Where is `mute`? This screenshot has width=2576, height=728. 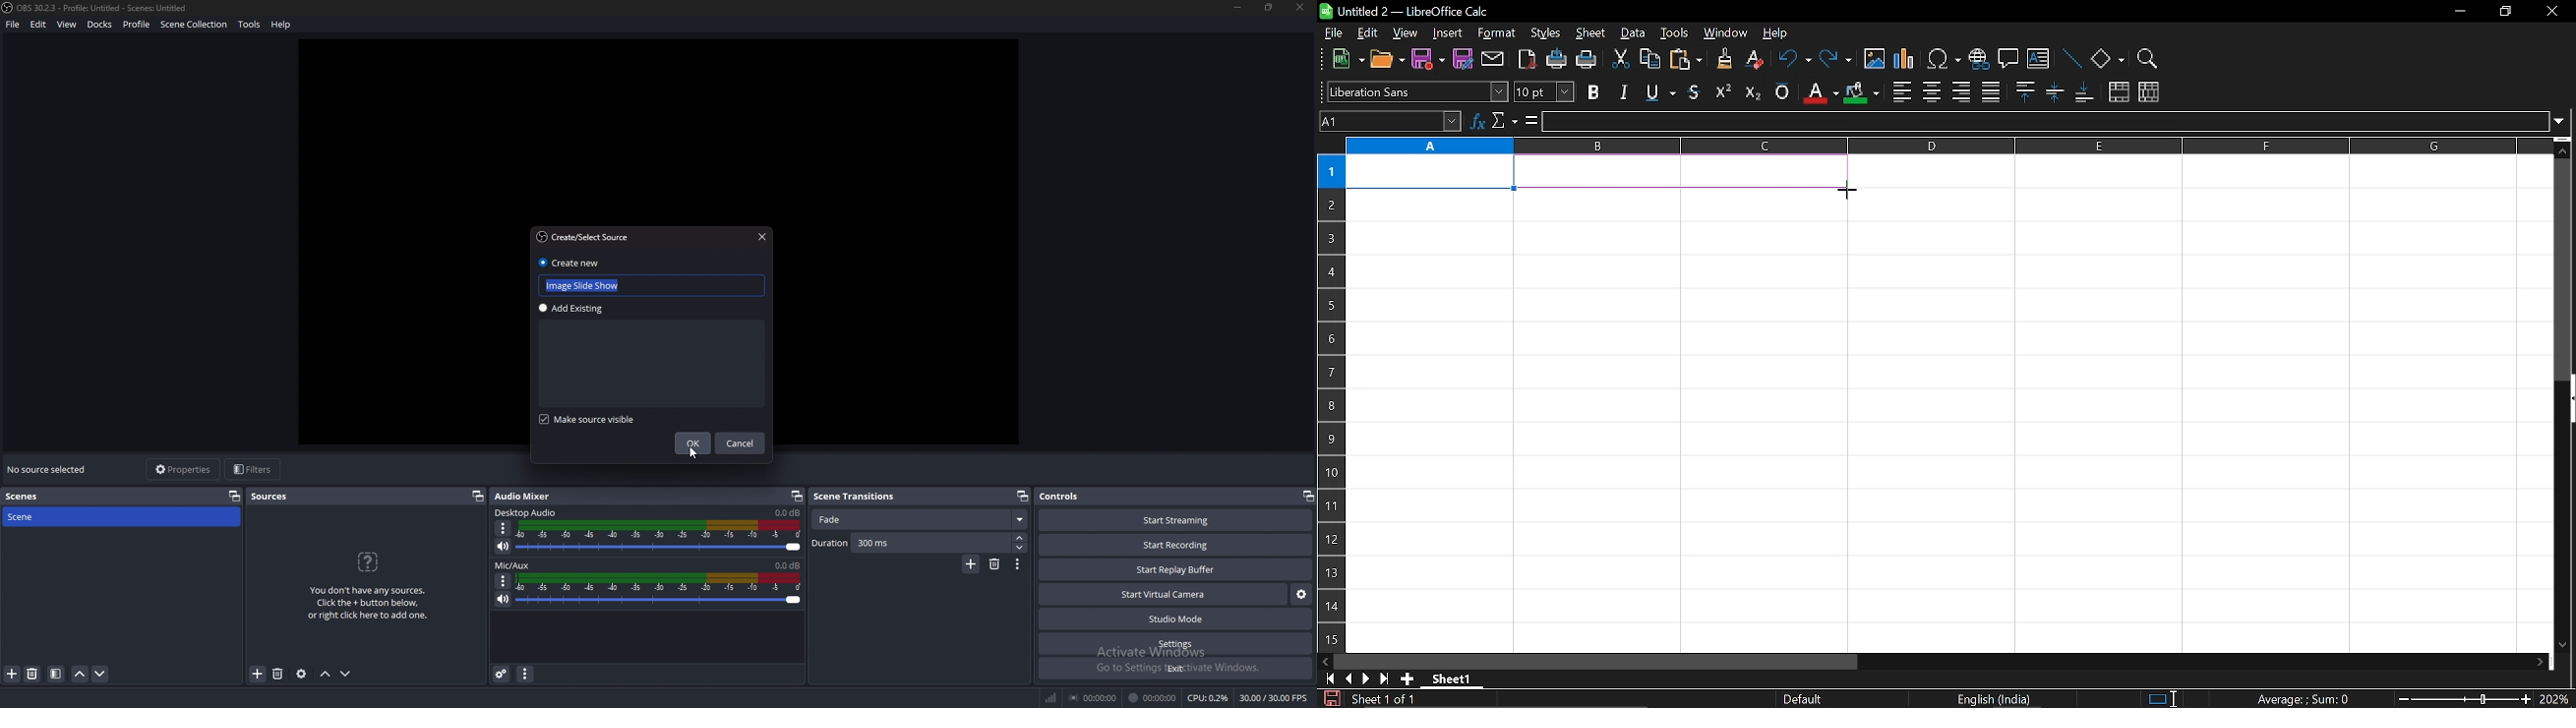
mute is located at coordinates (503, 546).